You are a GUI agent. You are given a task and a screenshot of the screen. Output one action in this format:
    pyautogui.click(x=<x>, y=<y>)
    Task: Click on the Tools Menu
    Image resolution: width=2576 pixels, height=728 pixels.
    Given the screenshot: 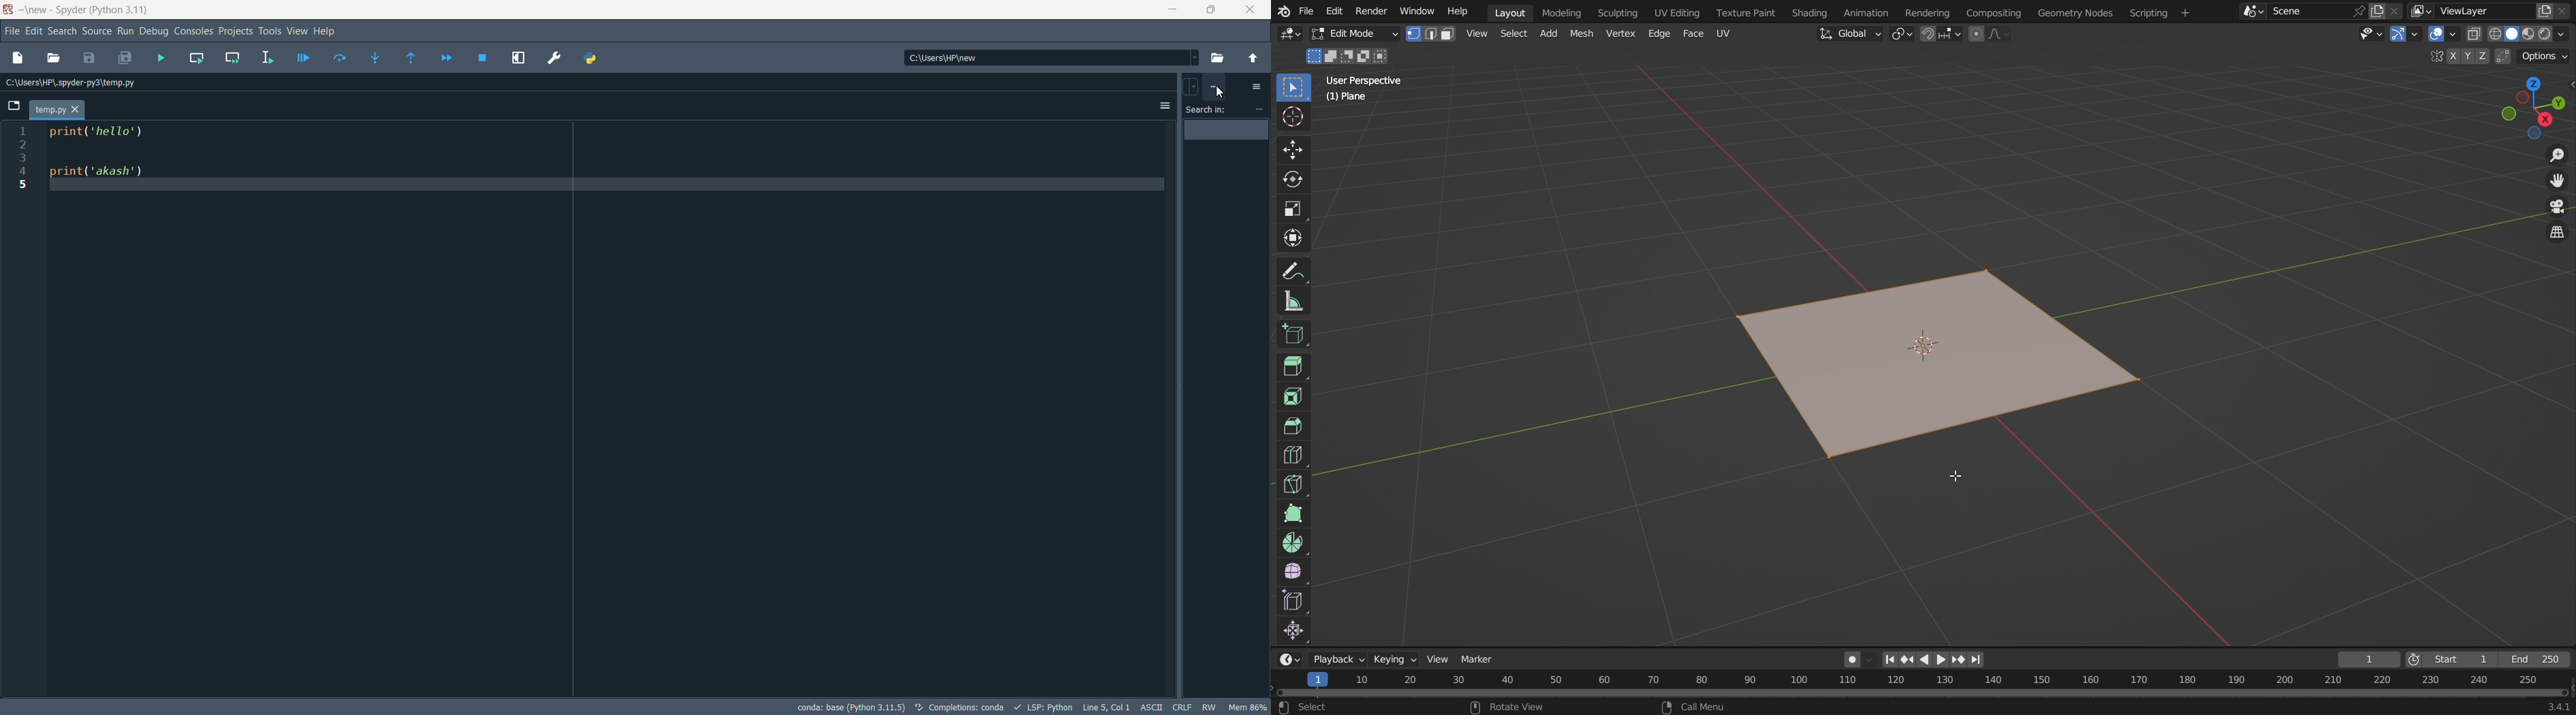 What is the action you would take?
    pyautogui.click(x=268, y=30)
    